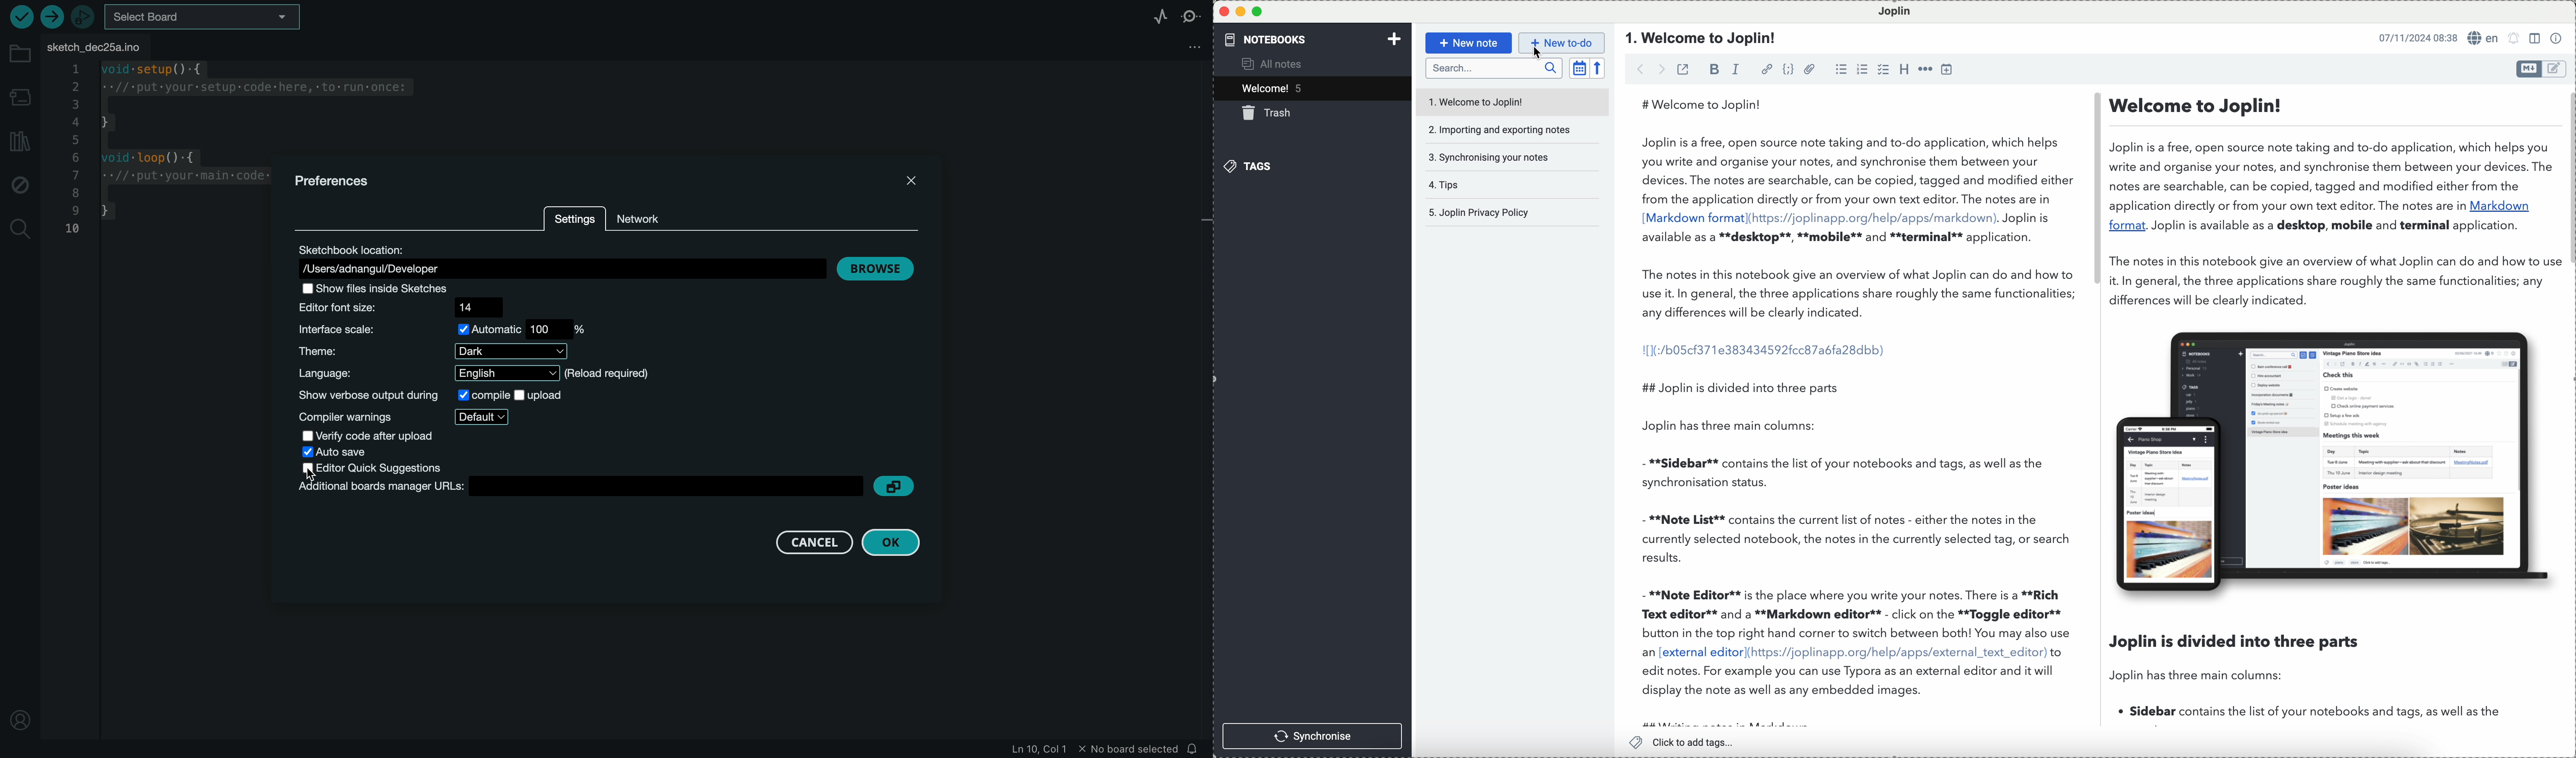  What do you see at coordinates (1767, 69) in the screenshot?
I see `hyperlink` at bounding box center [1767, 69].